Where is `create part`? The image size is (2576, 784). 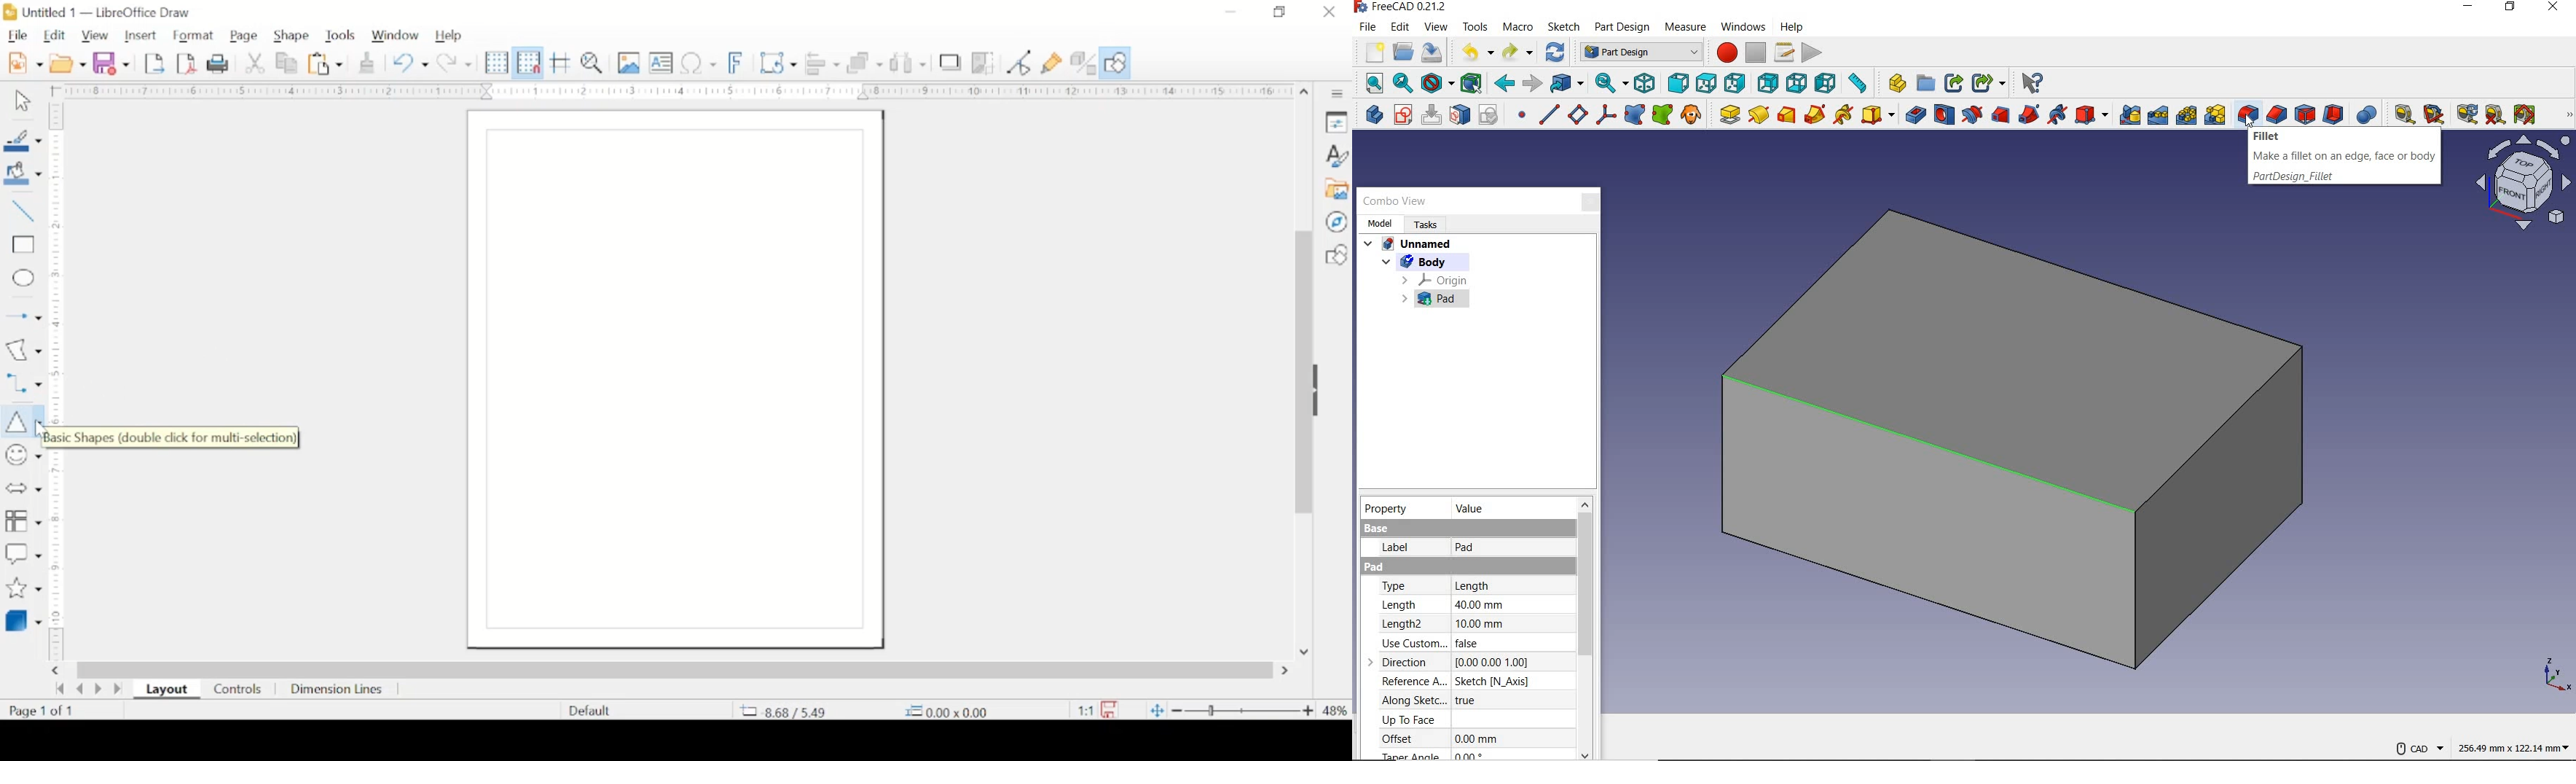 create part is located at coordinates (1893, 82).